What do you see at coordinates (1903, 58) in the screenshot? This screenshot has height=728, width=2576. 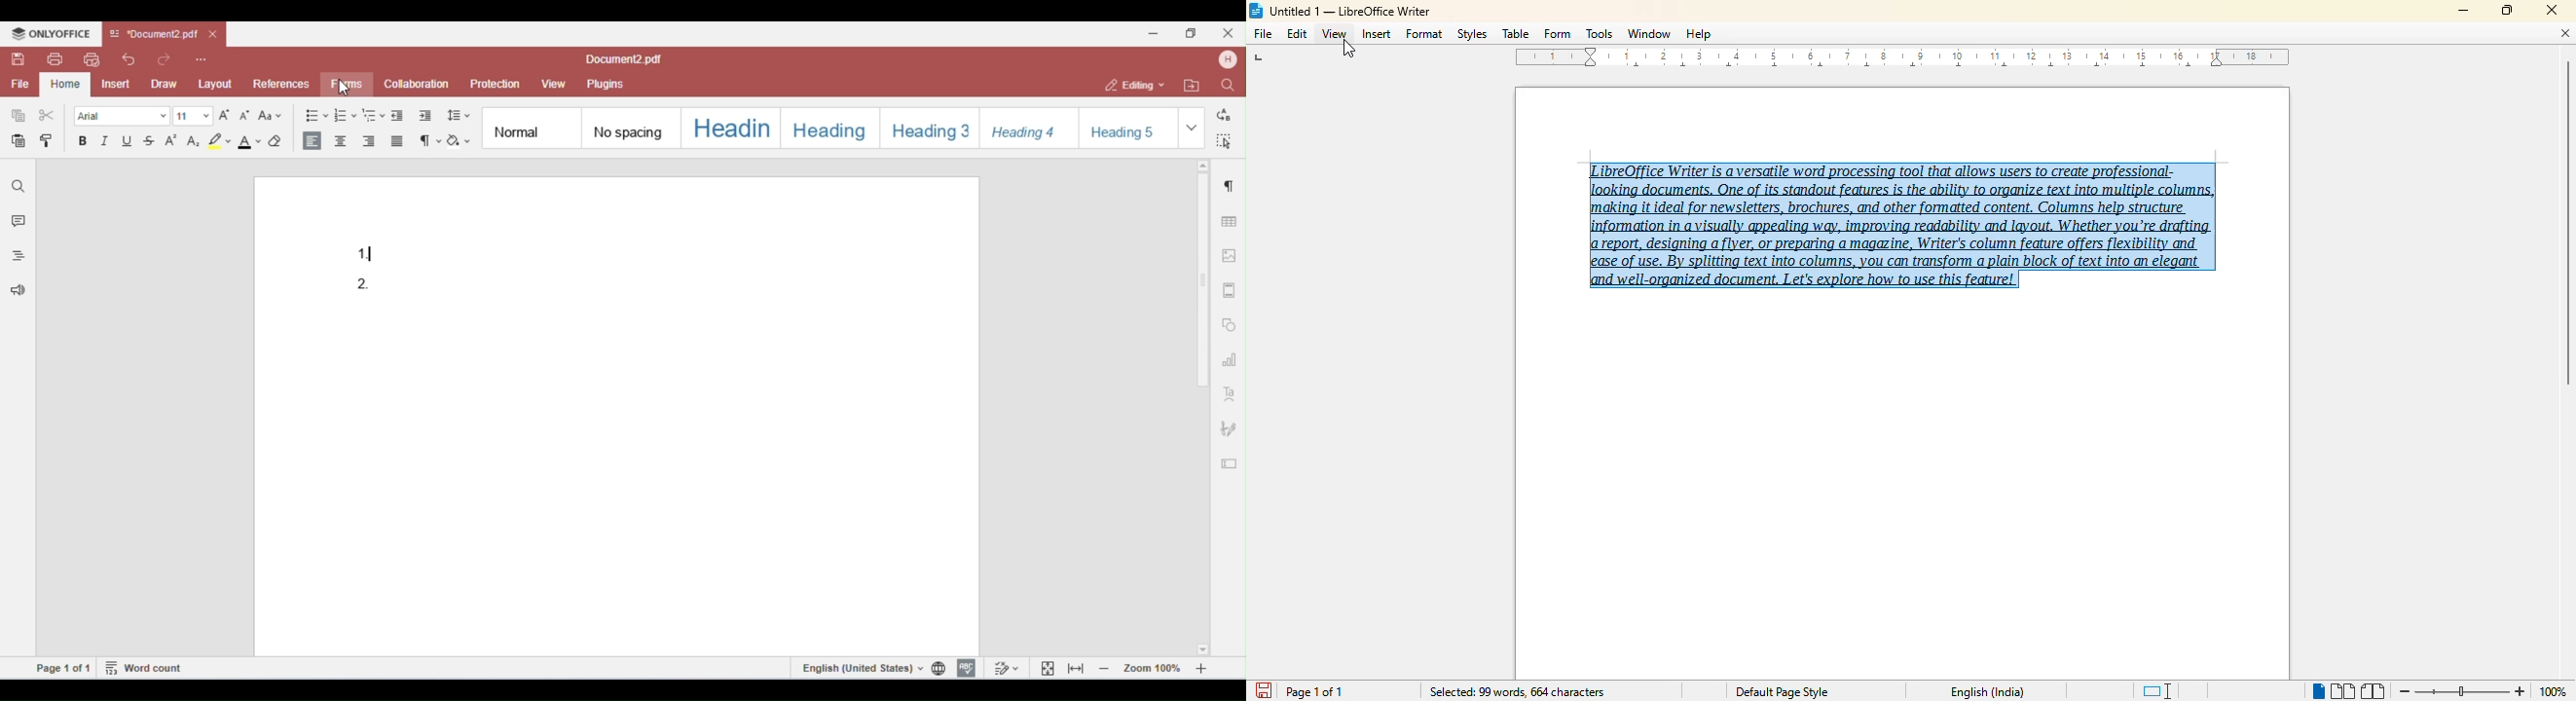 I see `ruler` at bounding box center [1903, 58].